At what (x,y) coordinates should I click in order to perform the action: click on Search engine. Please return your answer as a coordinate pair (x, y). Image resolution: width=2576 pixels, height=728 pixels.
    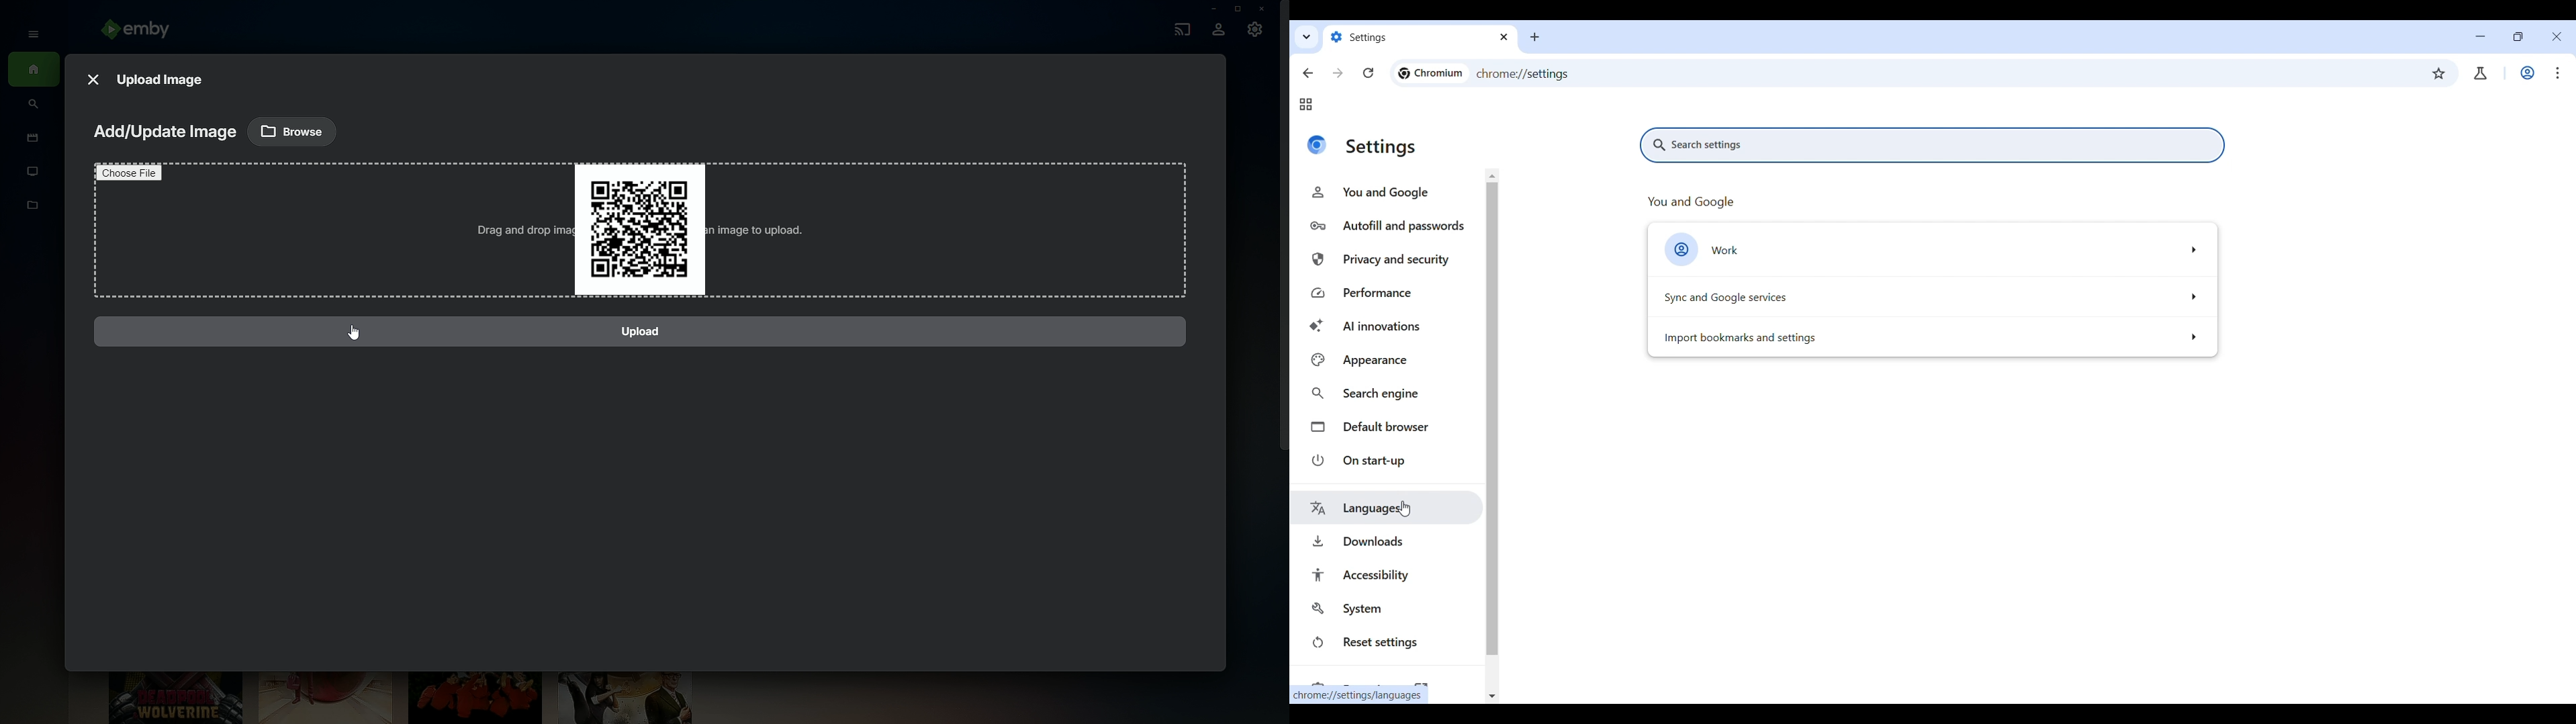
    Looking at the image, I should click on (1389, 394).